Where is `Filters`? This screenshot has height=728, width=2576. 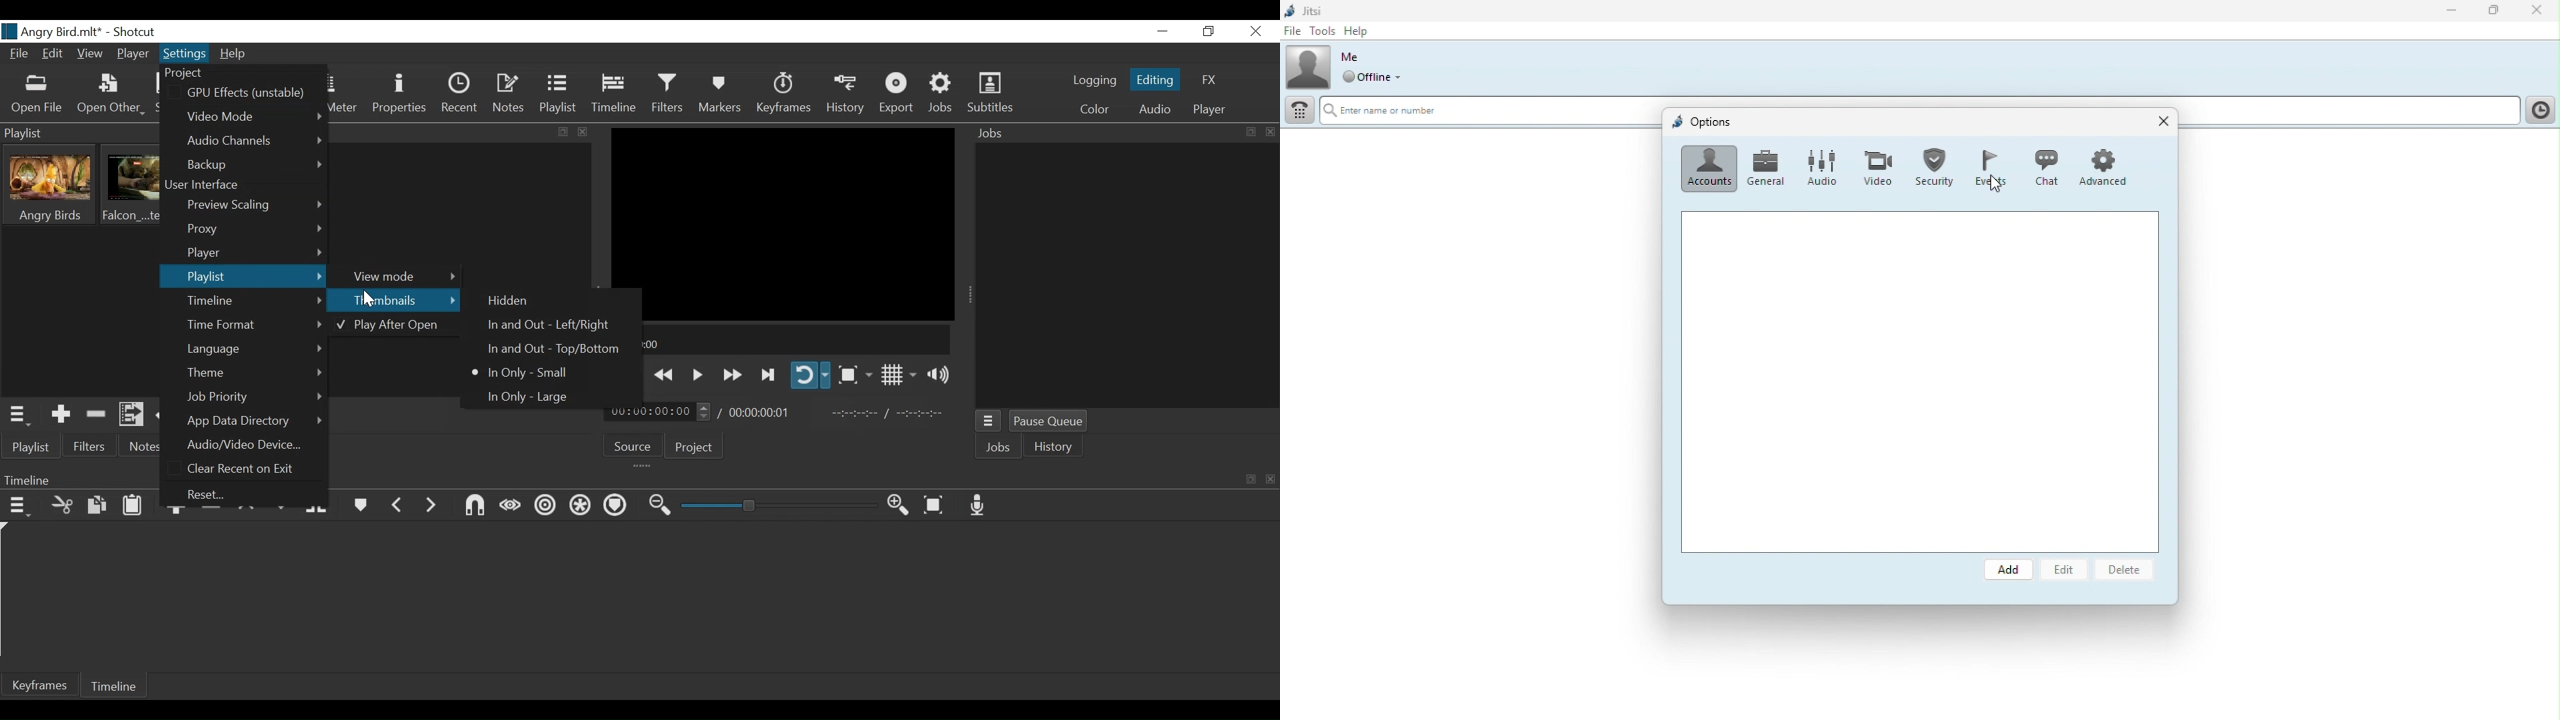 Filters is located at coordinates (91, 447).